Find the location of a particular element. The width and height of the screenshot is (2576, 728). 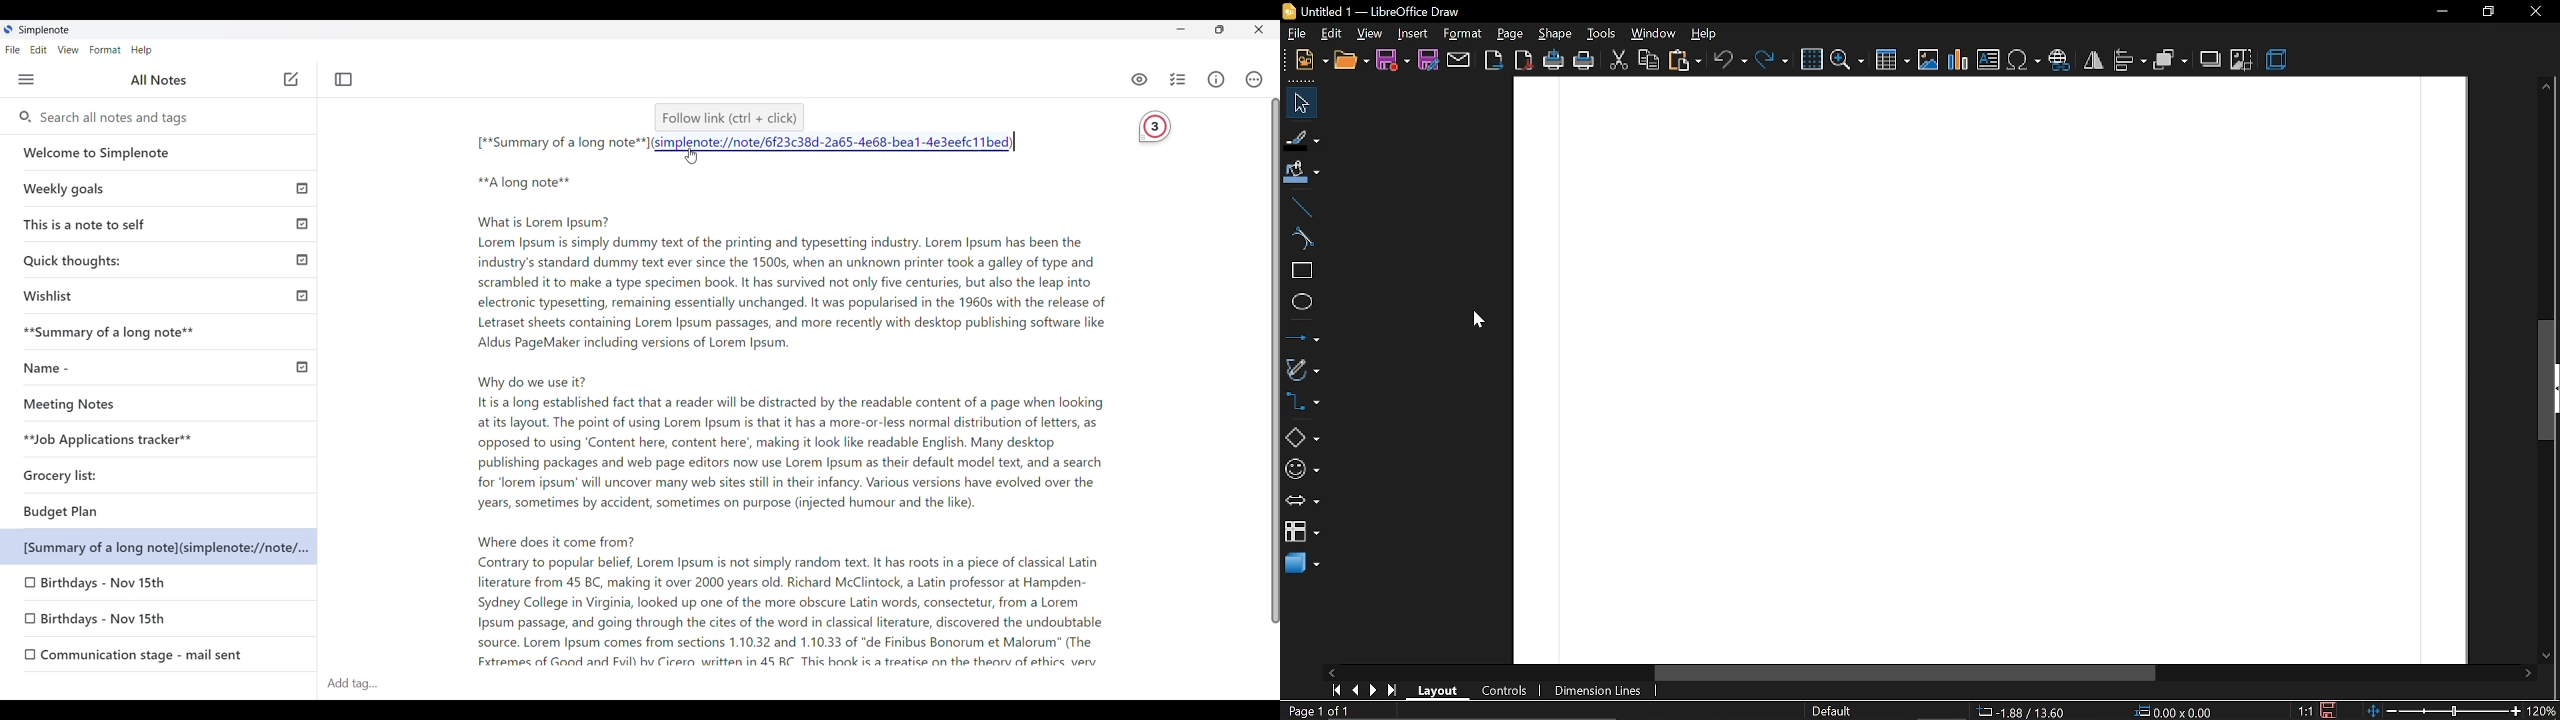

Help is located at coordinates (142, 51).